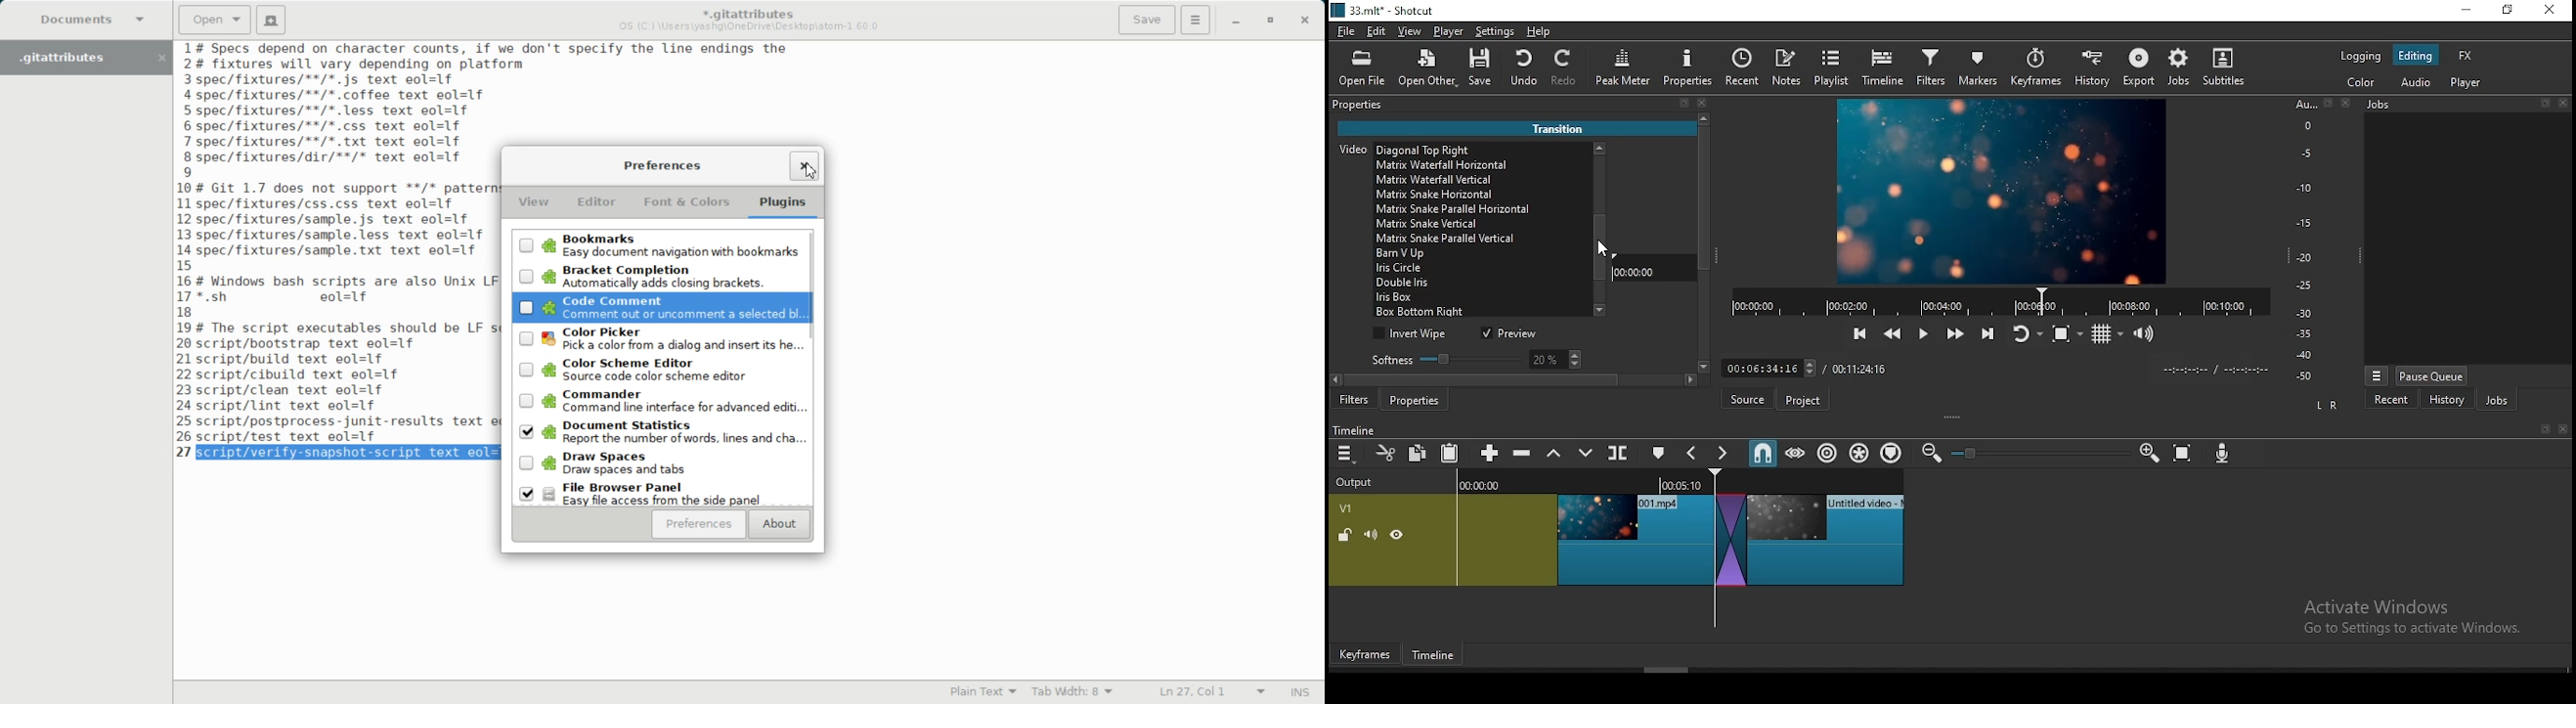 This screenshot has width=2576, height=728. I want to click on toggle player looping, so click(2025, 335).